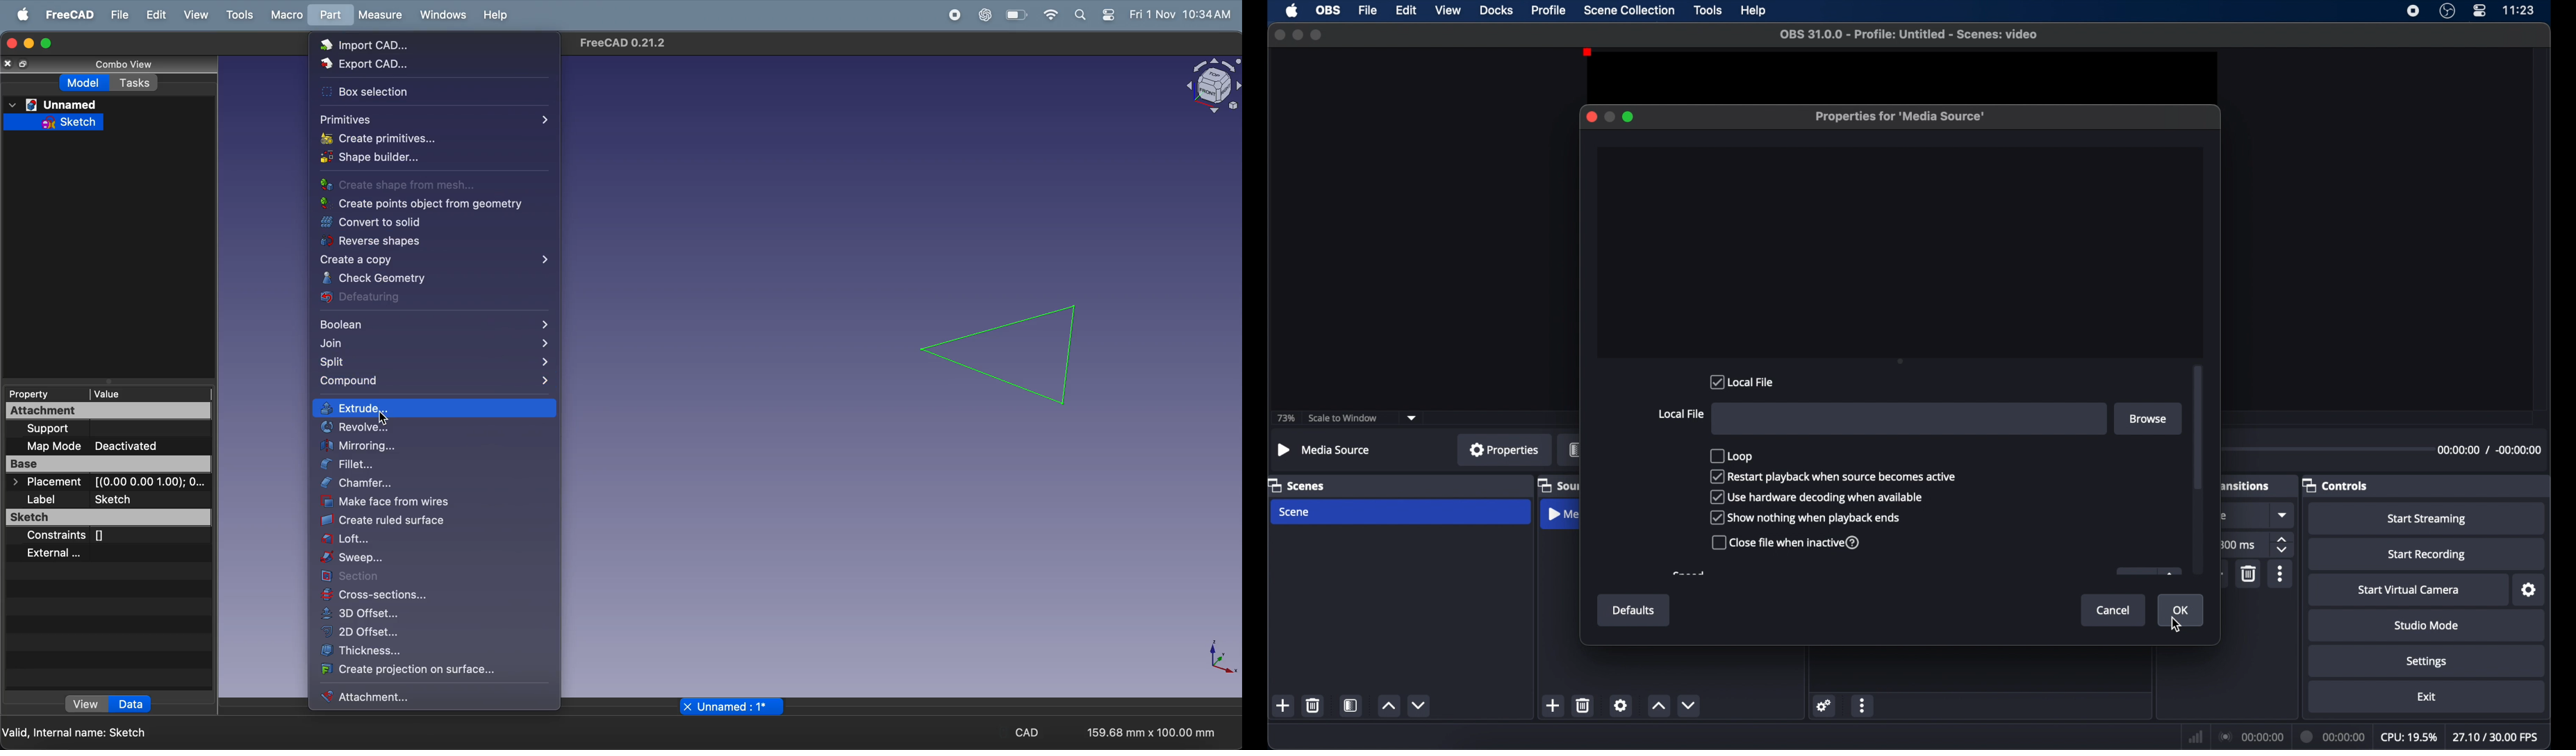 The image size is (2576, 756). Describe the element at coordinates (2237, 544) in the screenshot. I see `300 ms` at that location.